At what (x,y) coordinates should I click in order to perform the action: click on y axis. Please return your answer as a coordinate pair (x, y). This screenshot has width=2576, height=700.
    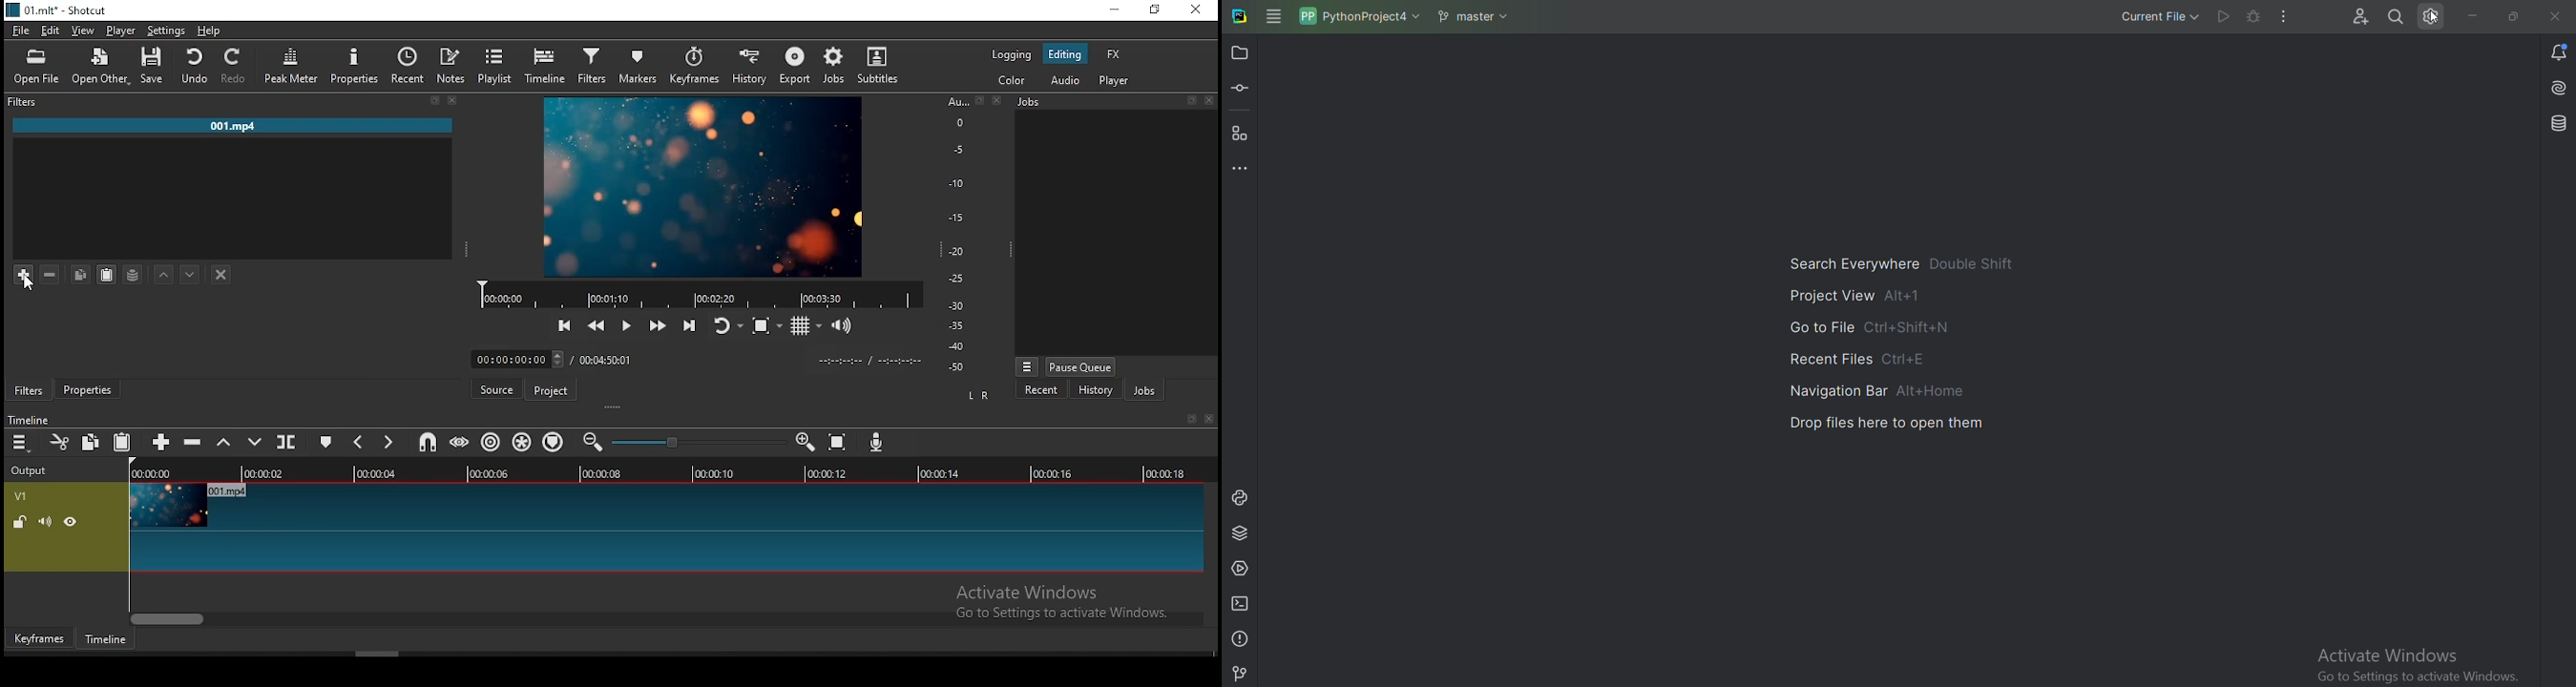
    Looking at the image, I should click on (953, 237).